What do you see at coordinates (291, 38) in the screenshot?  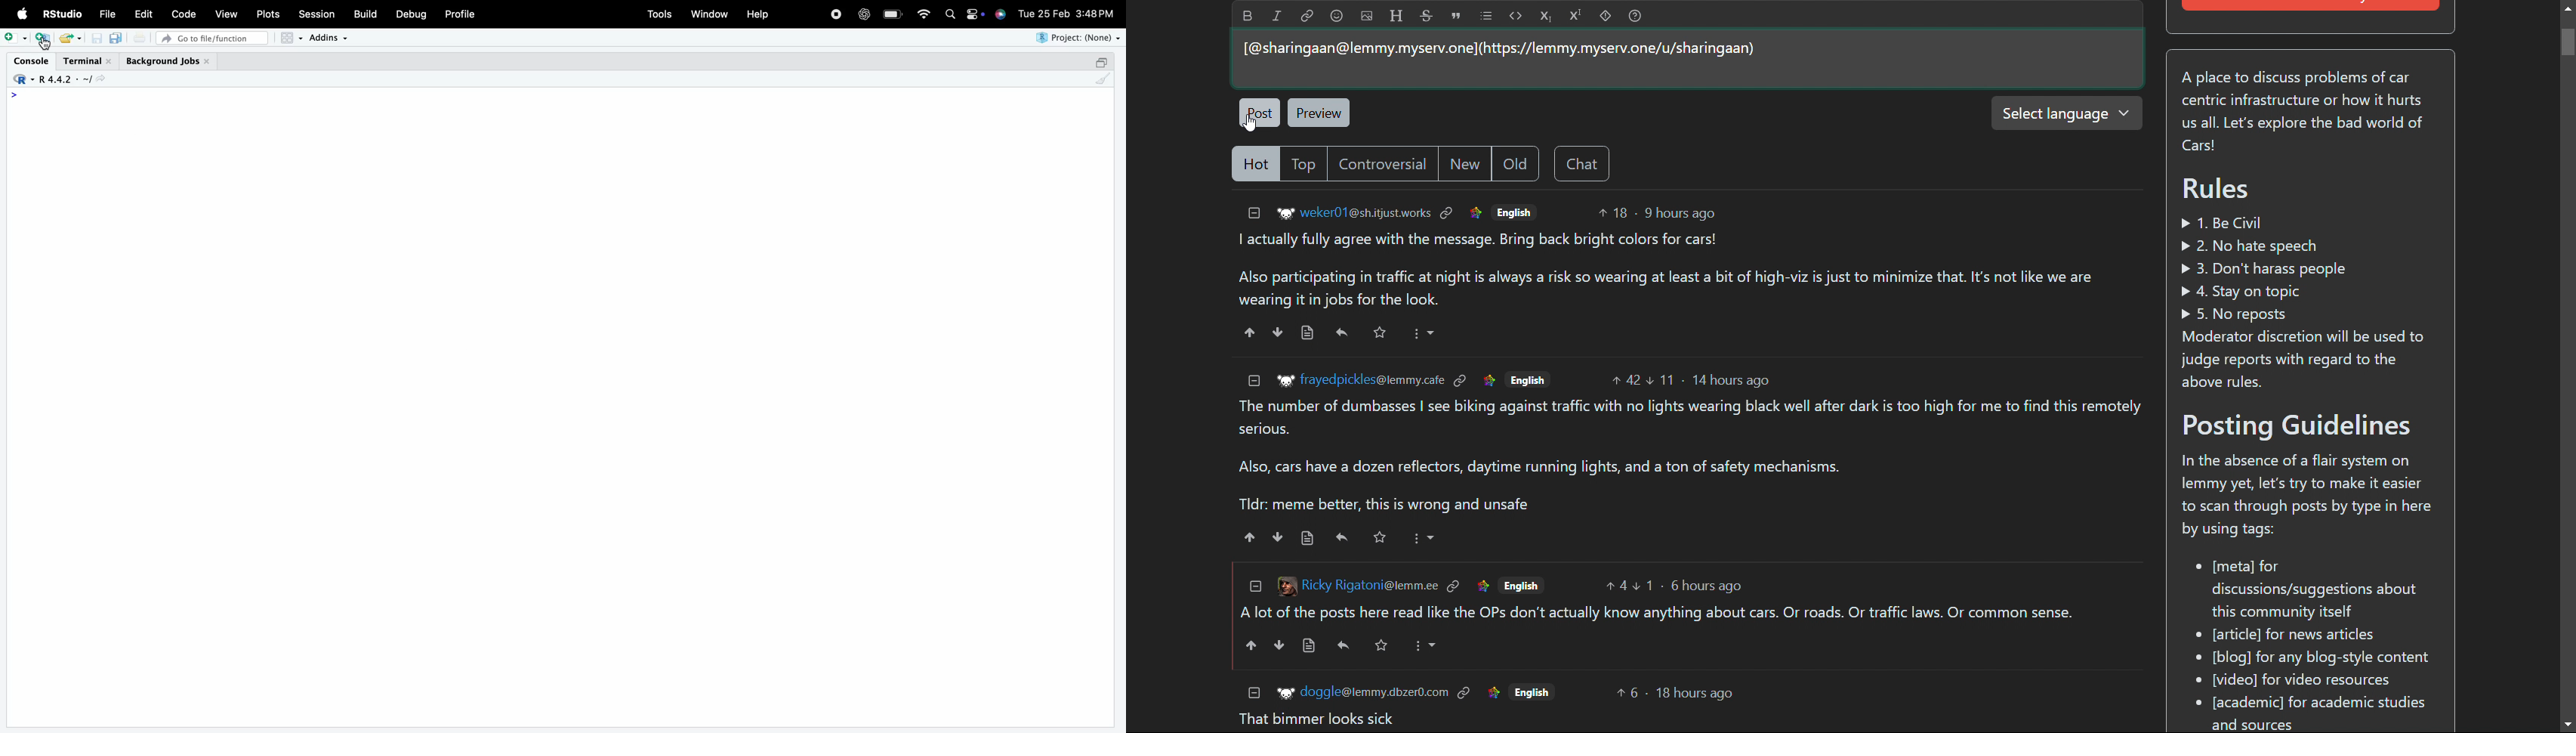 I see `Workspace panes` at bounding box center [291, 38].